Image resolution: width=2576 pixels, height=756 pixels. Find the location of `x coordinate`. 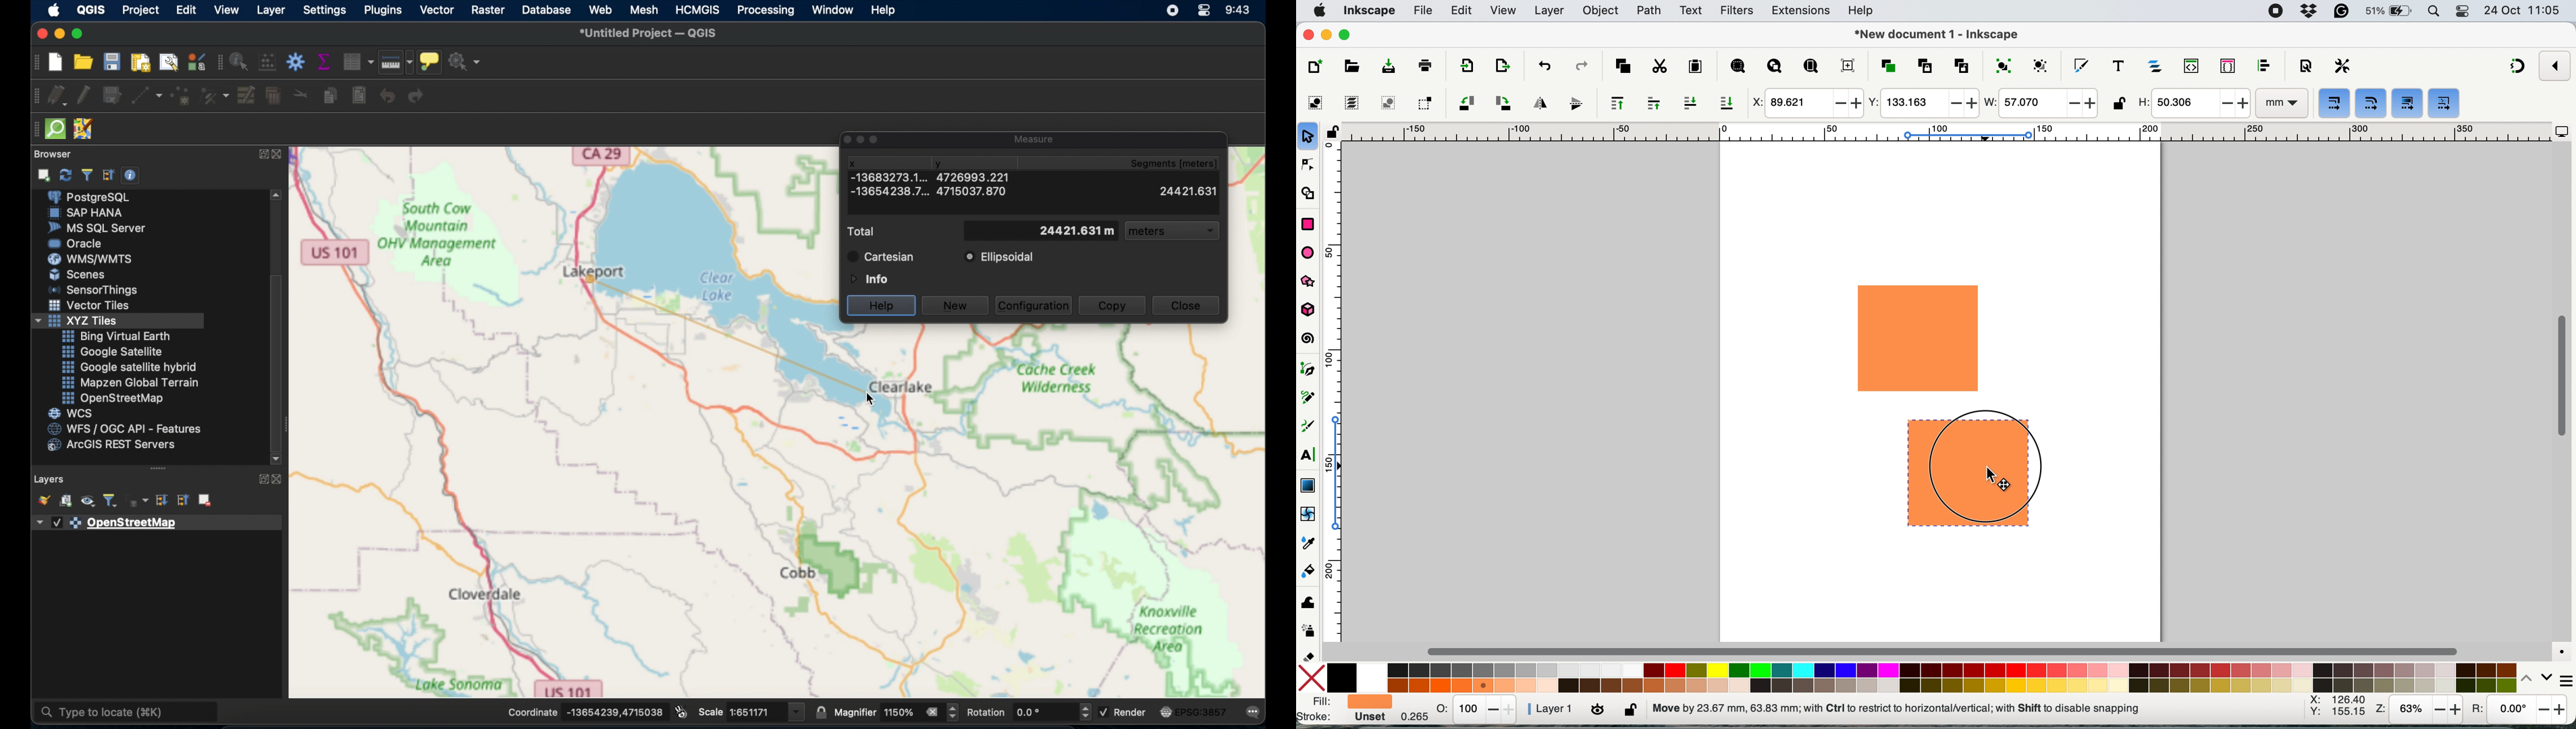

x coordinate is located at coordinates (1805, 104).